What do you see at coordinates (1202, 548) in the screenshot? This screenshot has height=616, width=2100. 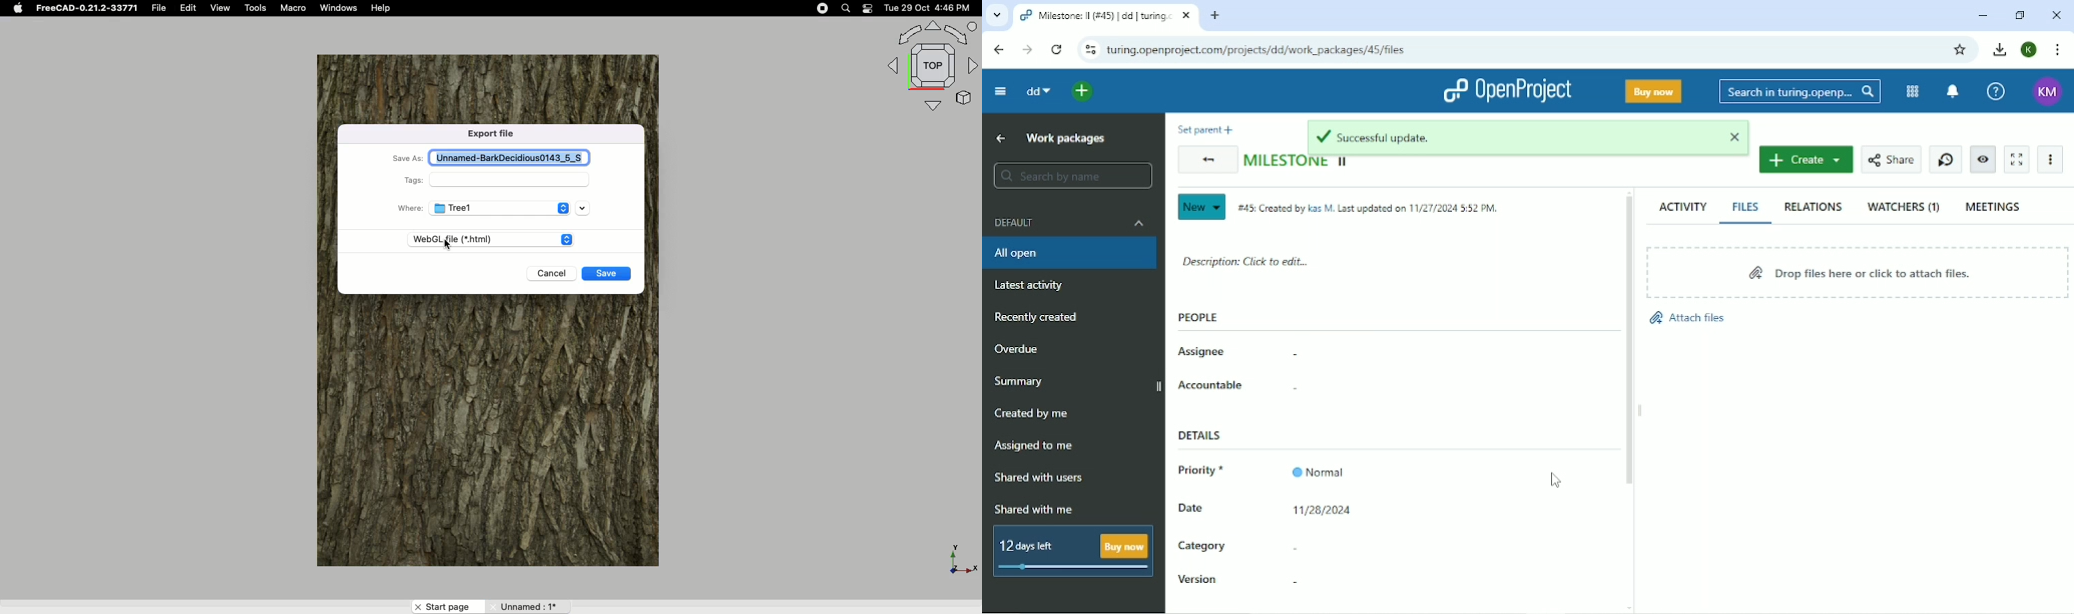 I see `Category` at bounding box center [1202, 548].